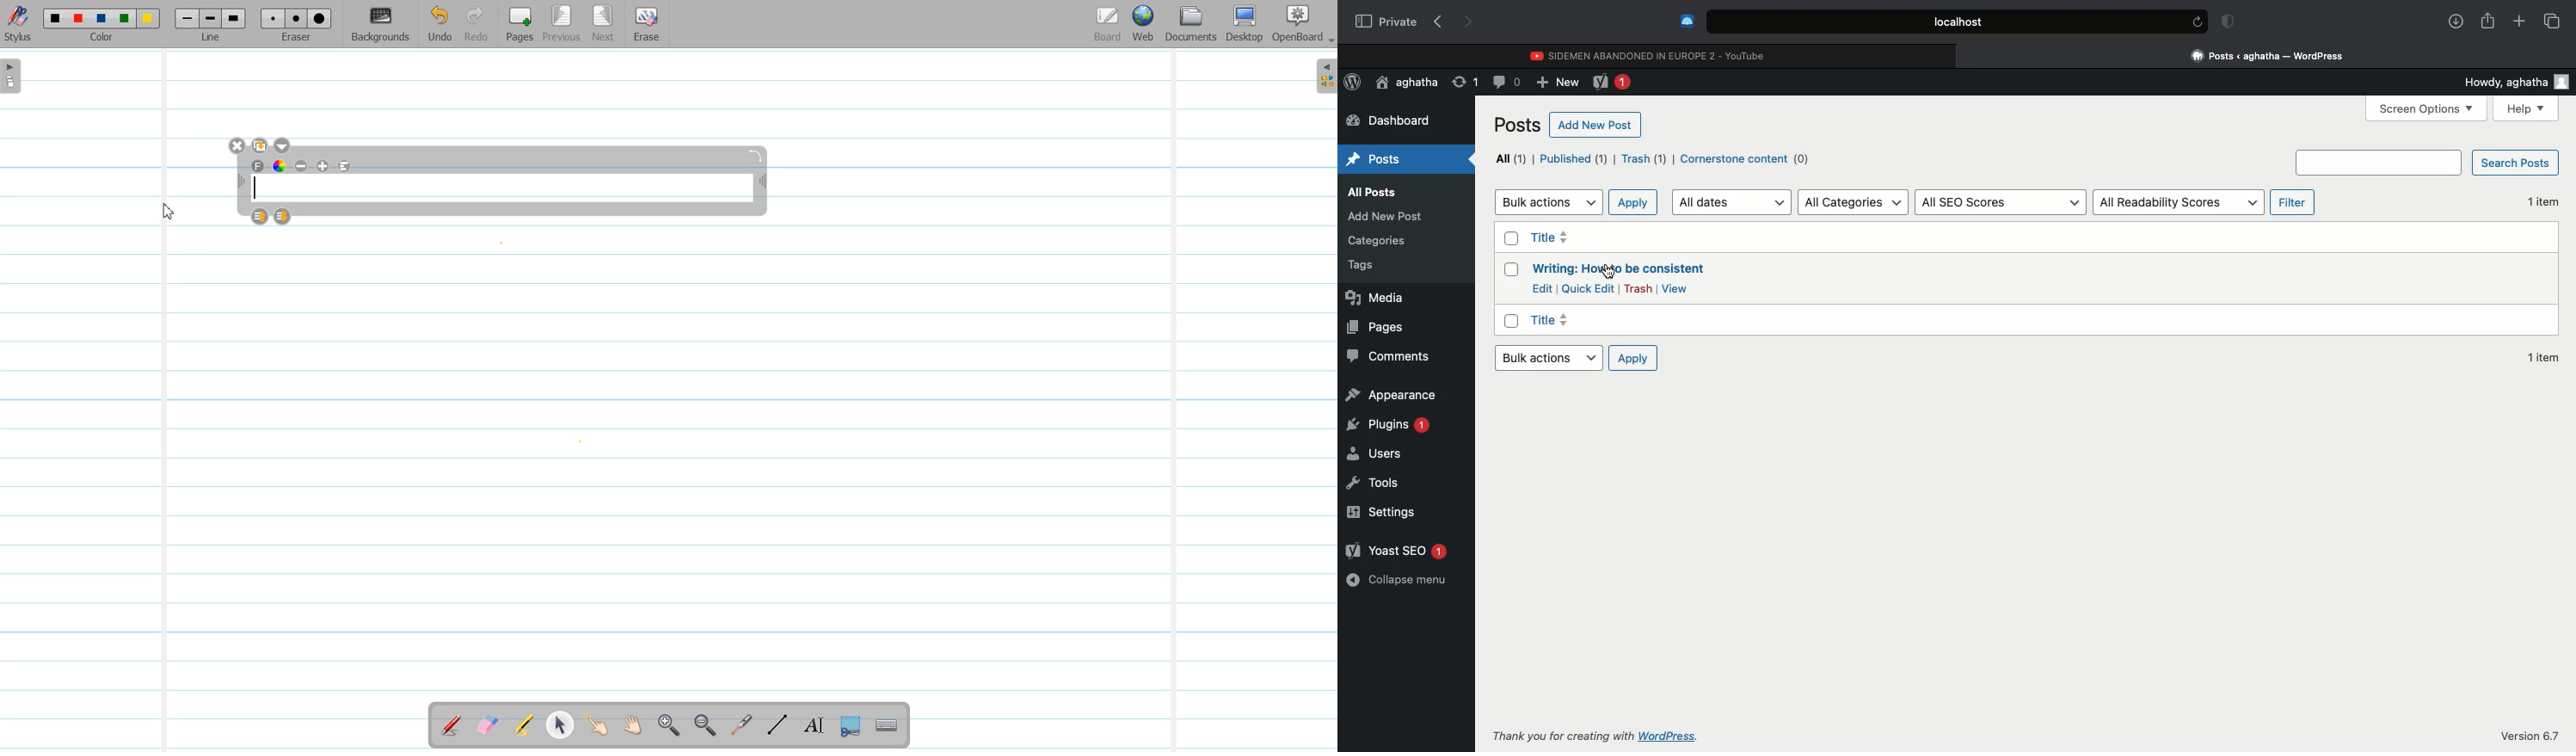 The height and width of the screenshot is (756, 2576). What do you see at coordinates (1399, 394) in the screenshot?
I see `appearance` at bounding box center [1399, 394].